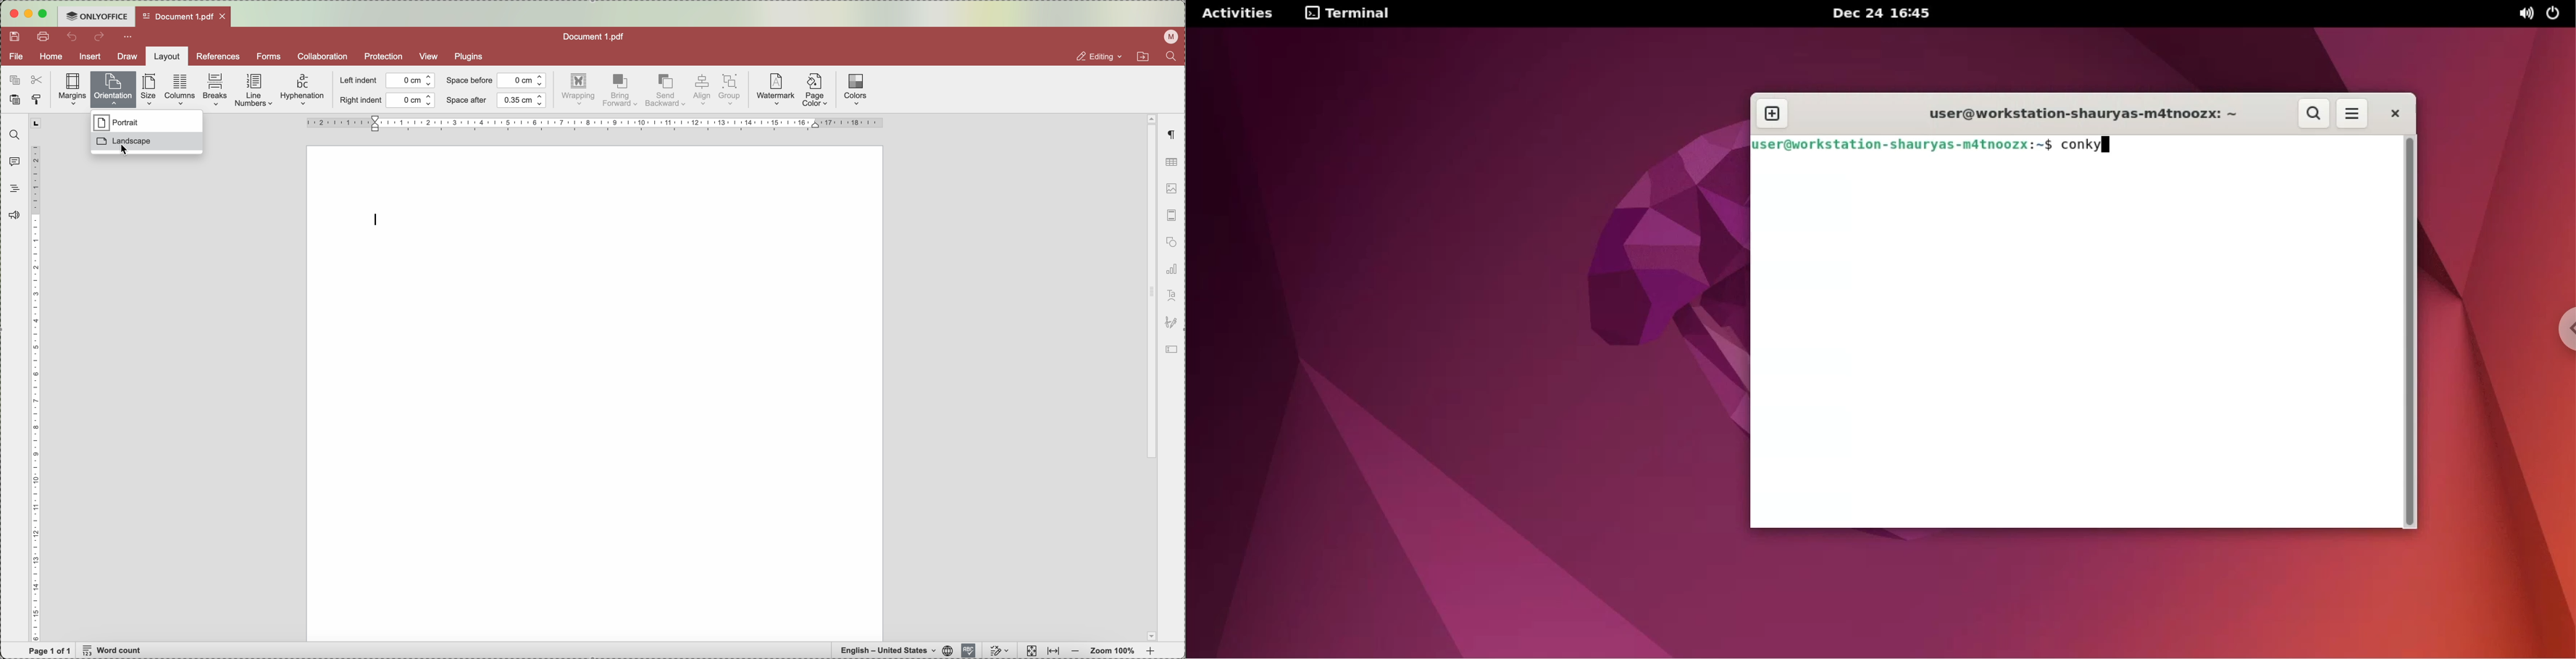 This screenshot has width=2576, height=672. What do you see at coordinates (218, 56) in the screenshot?
I see `references` at bounding box center [218, 56].